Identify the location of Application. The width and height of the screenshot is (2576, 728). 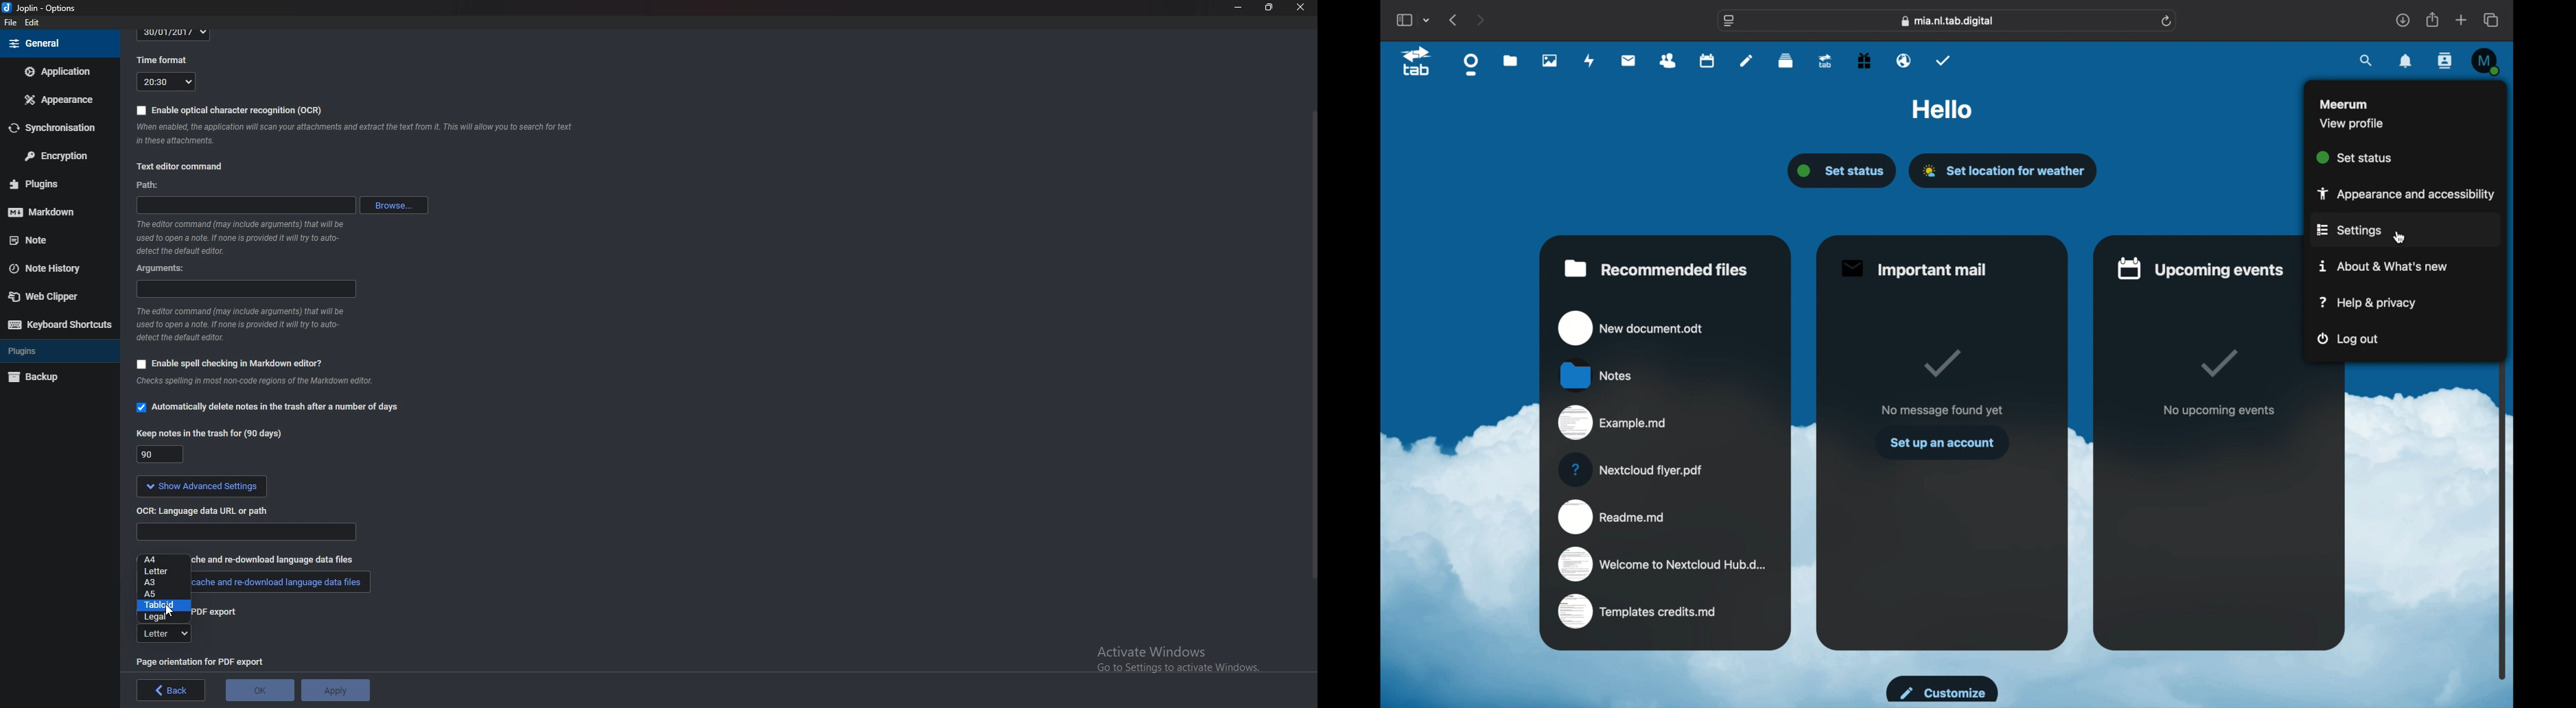
(58, 71).